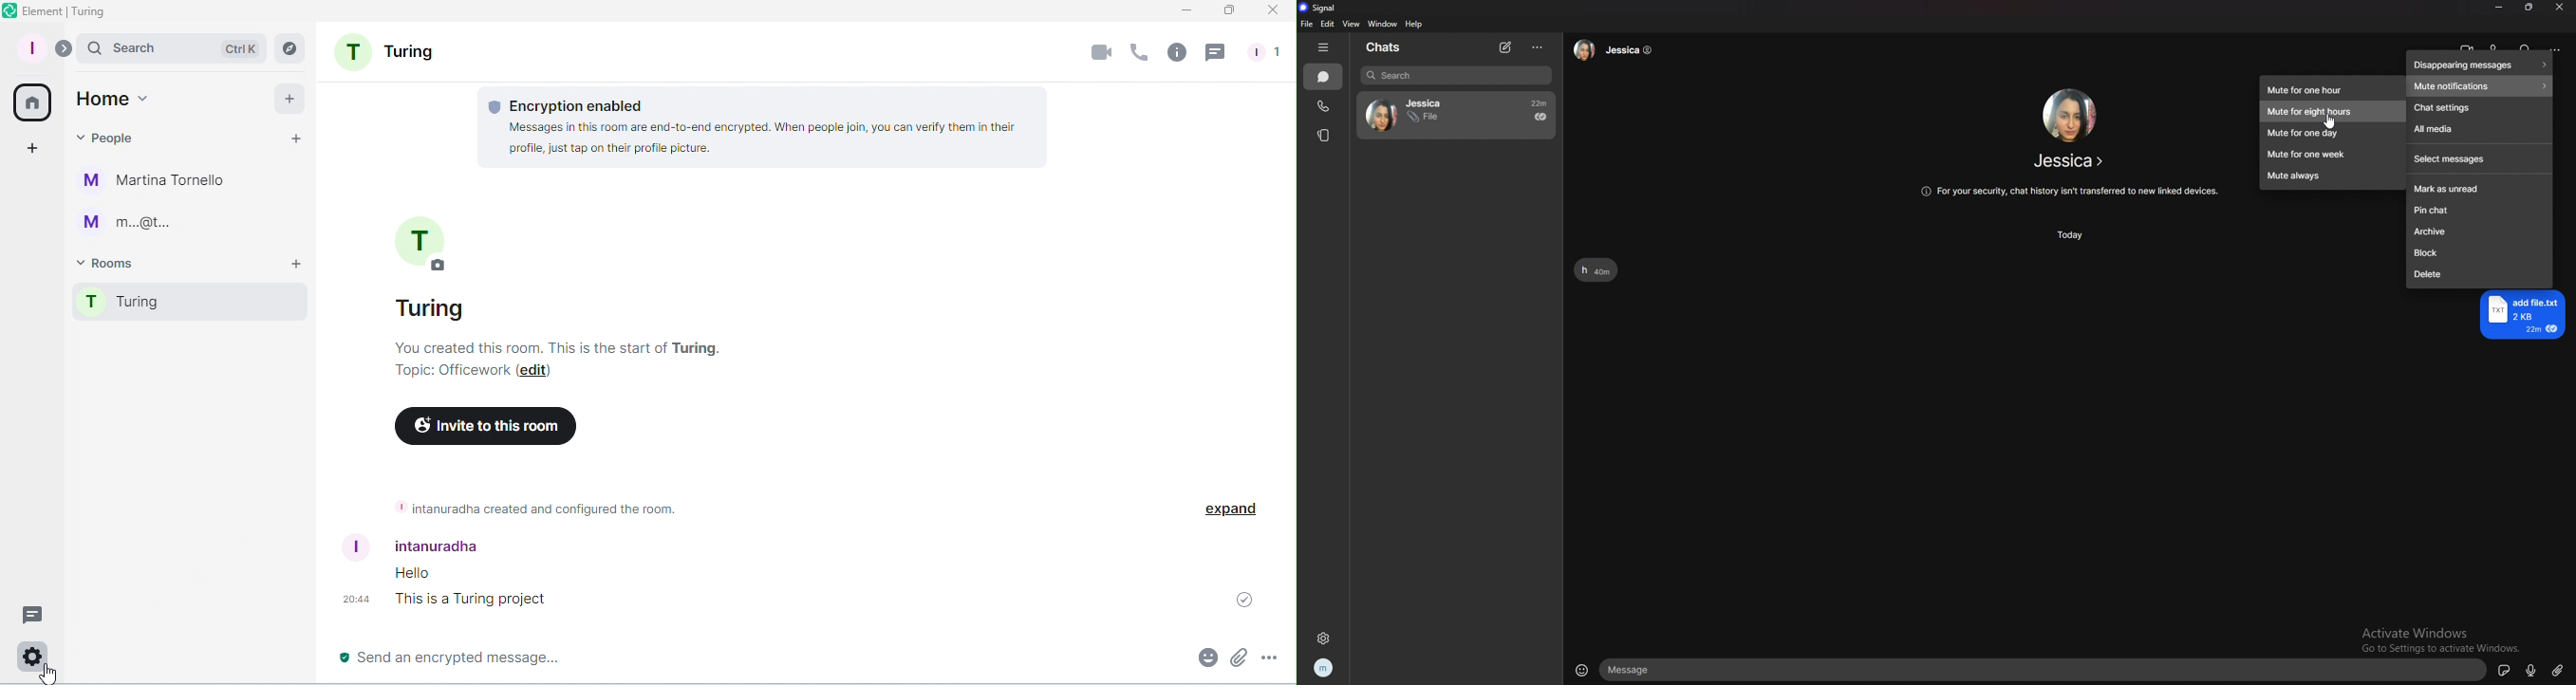  Describe the element at coordinates (2481, 65) in the screenshot. I see `disappearing messages` at that location.